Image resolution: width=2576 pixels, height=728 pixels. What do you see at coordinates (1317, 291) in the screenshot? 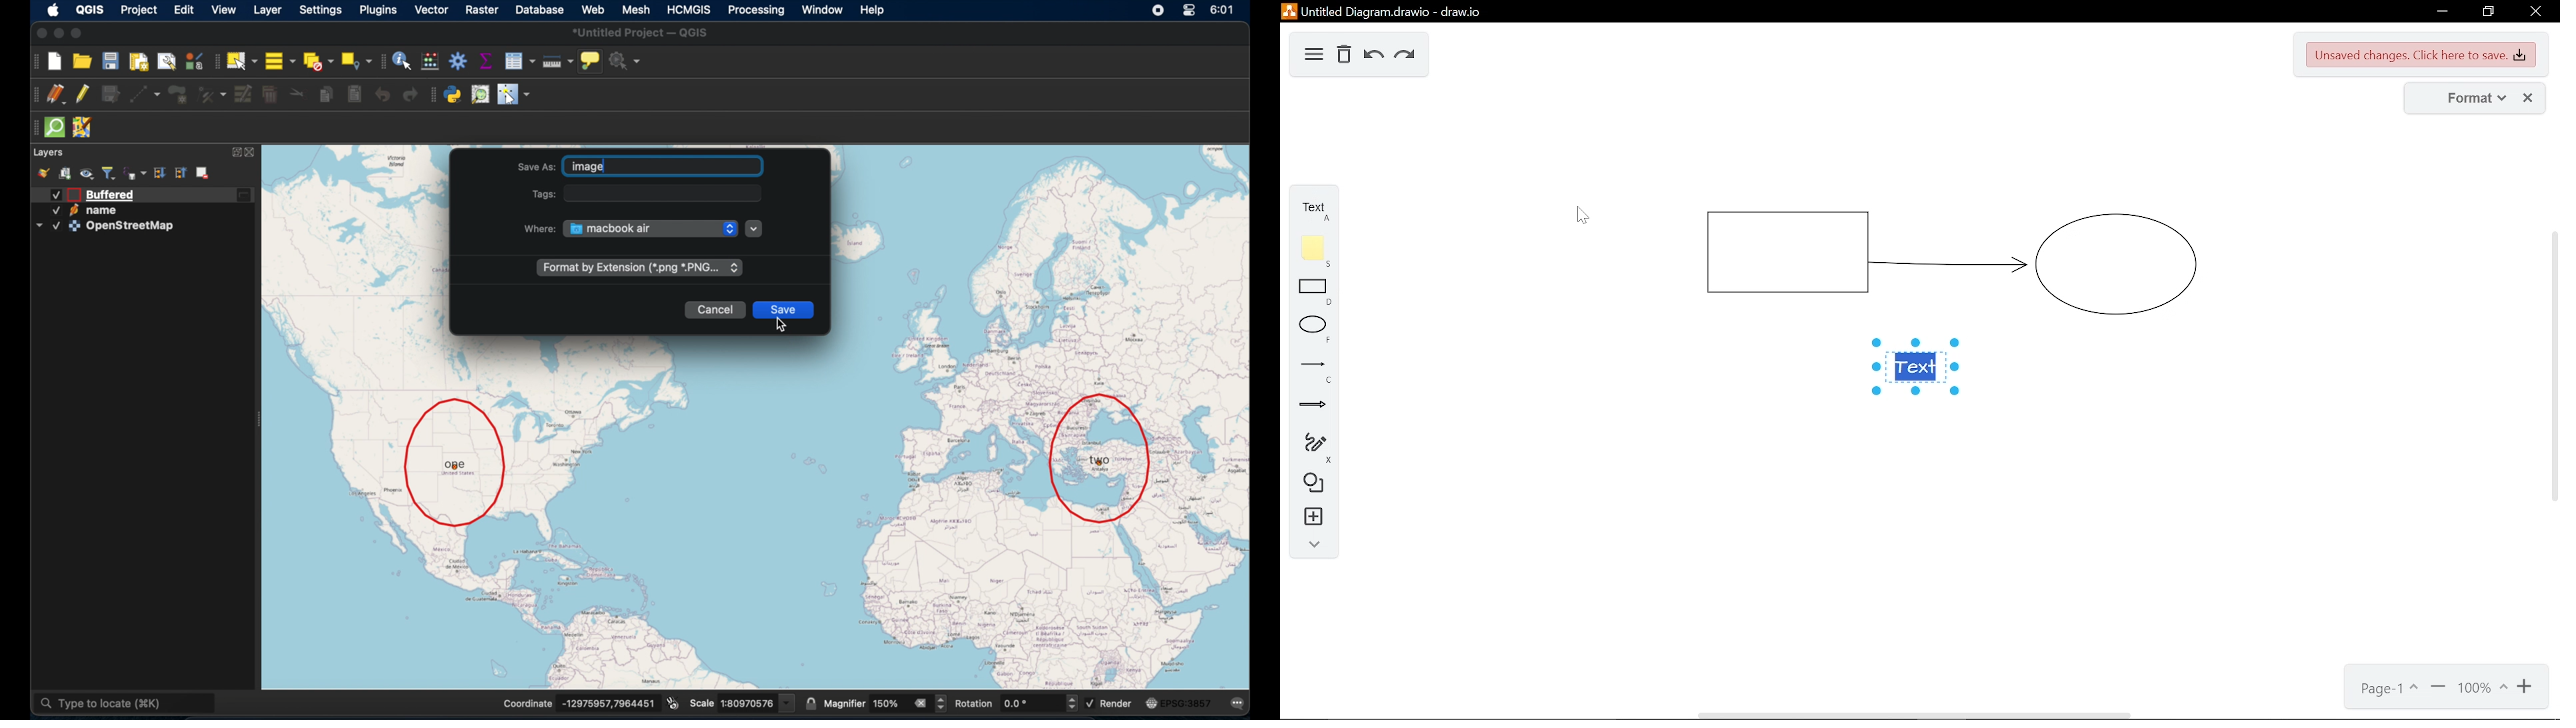
I see `rectangle` at bounding box center [1317, 291].